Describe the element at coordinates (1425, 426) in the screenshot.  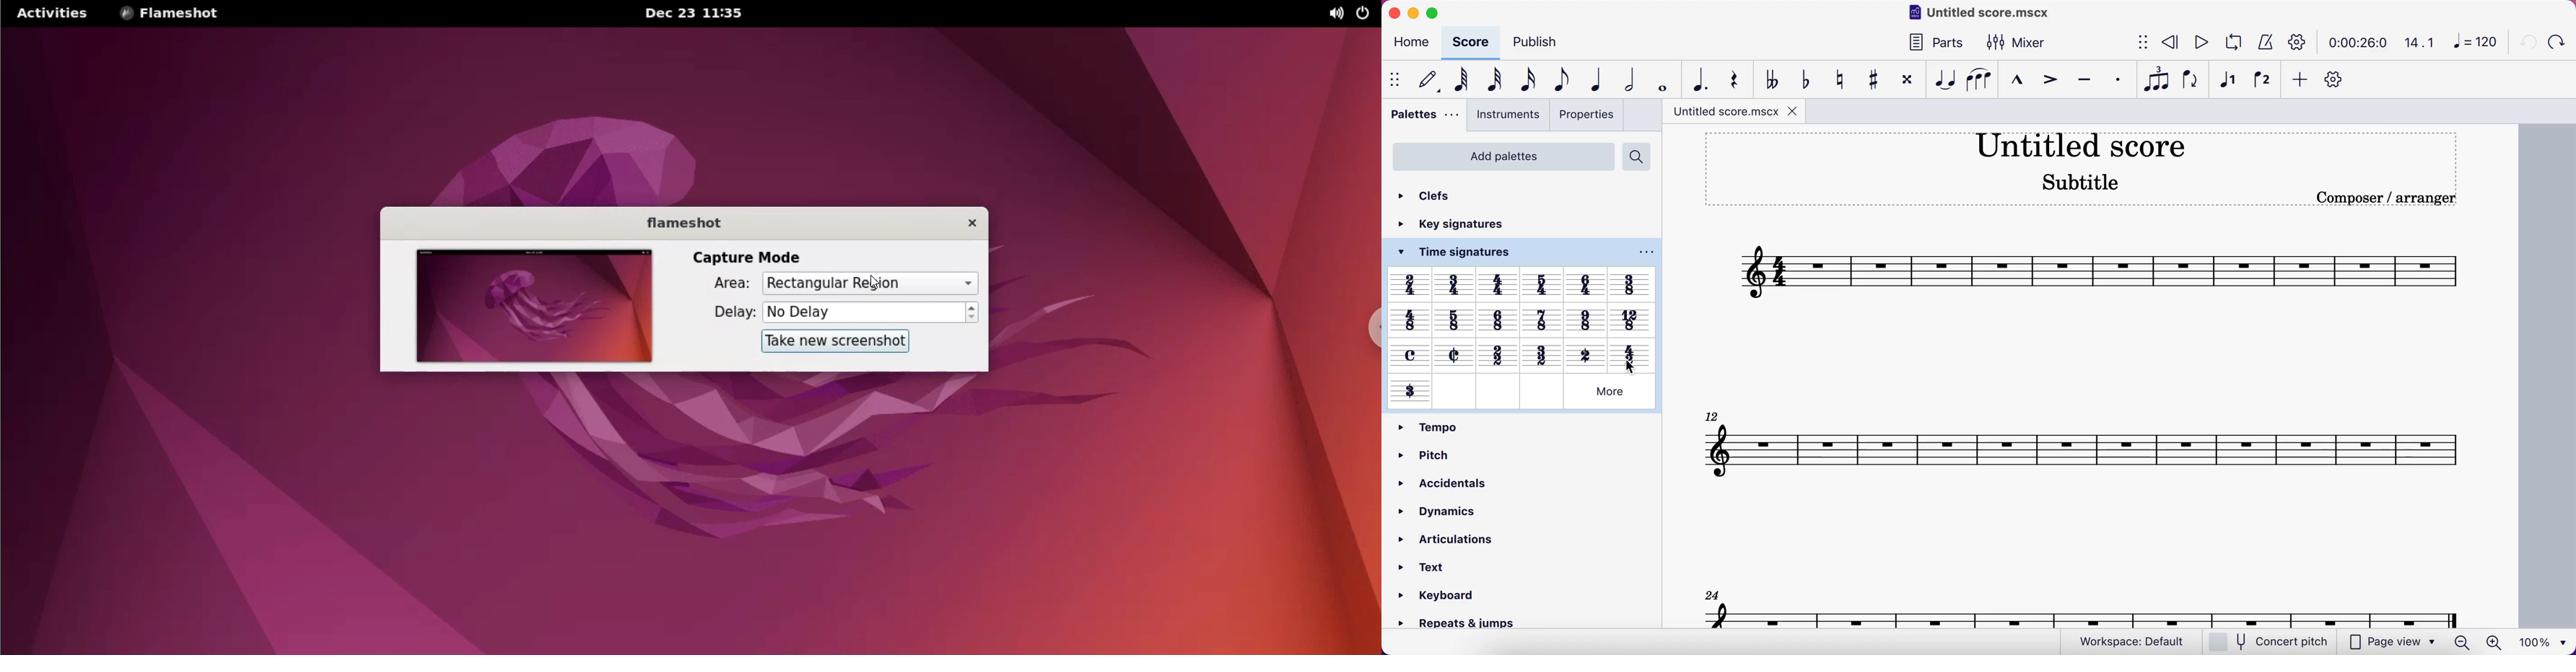
I see `tempo` at that location.